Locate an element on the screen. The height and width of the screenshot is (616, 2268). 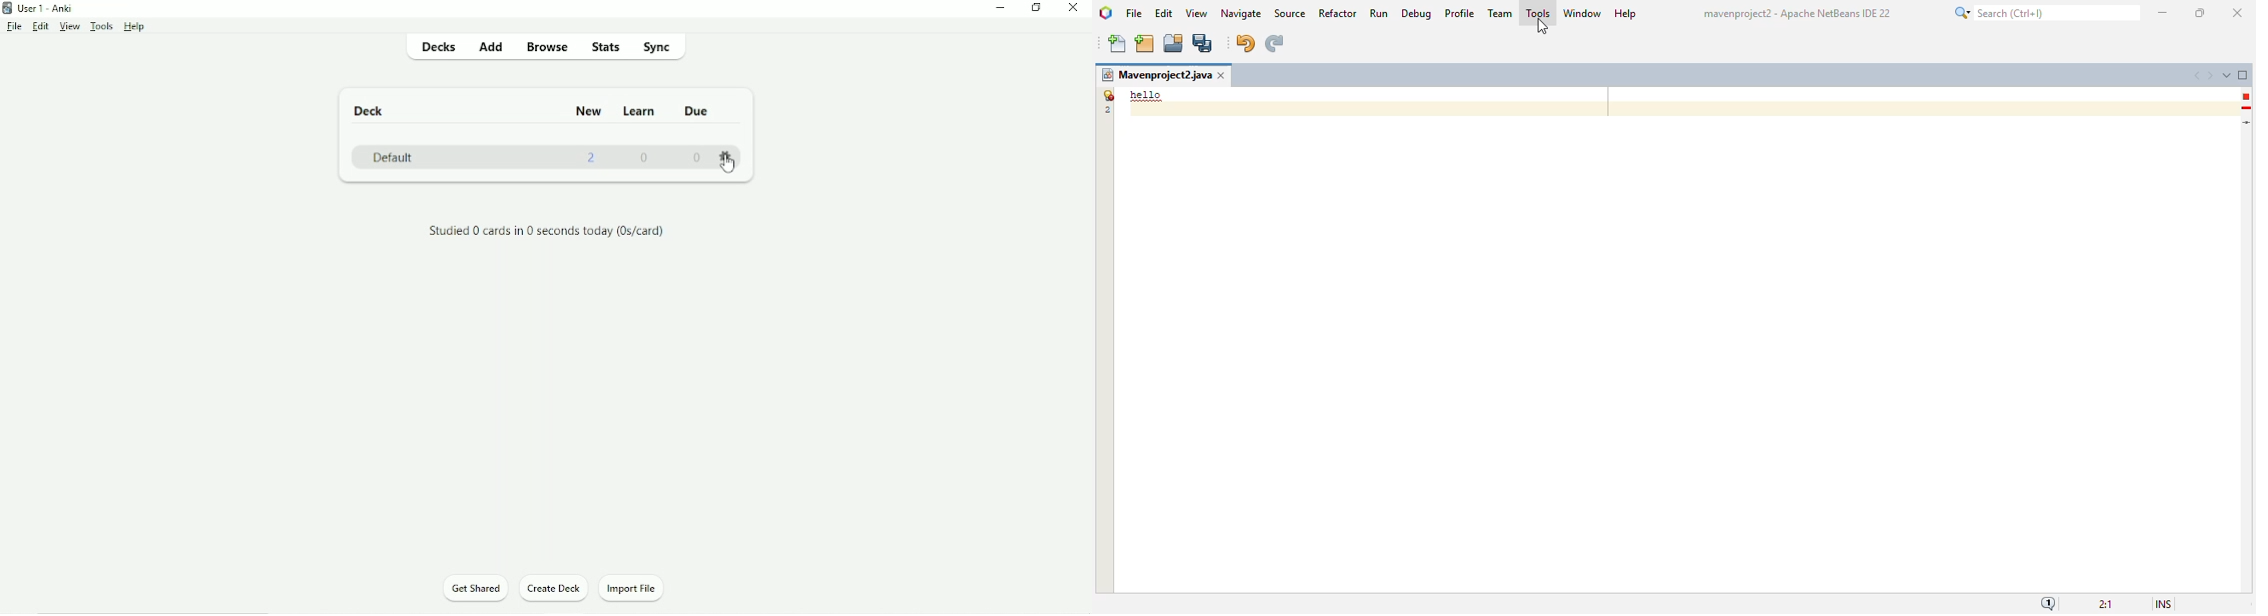
logo is located at coordinates (1106, 13).